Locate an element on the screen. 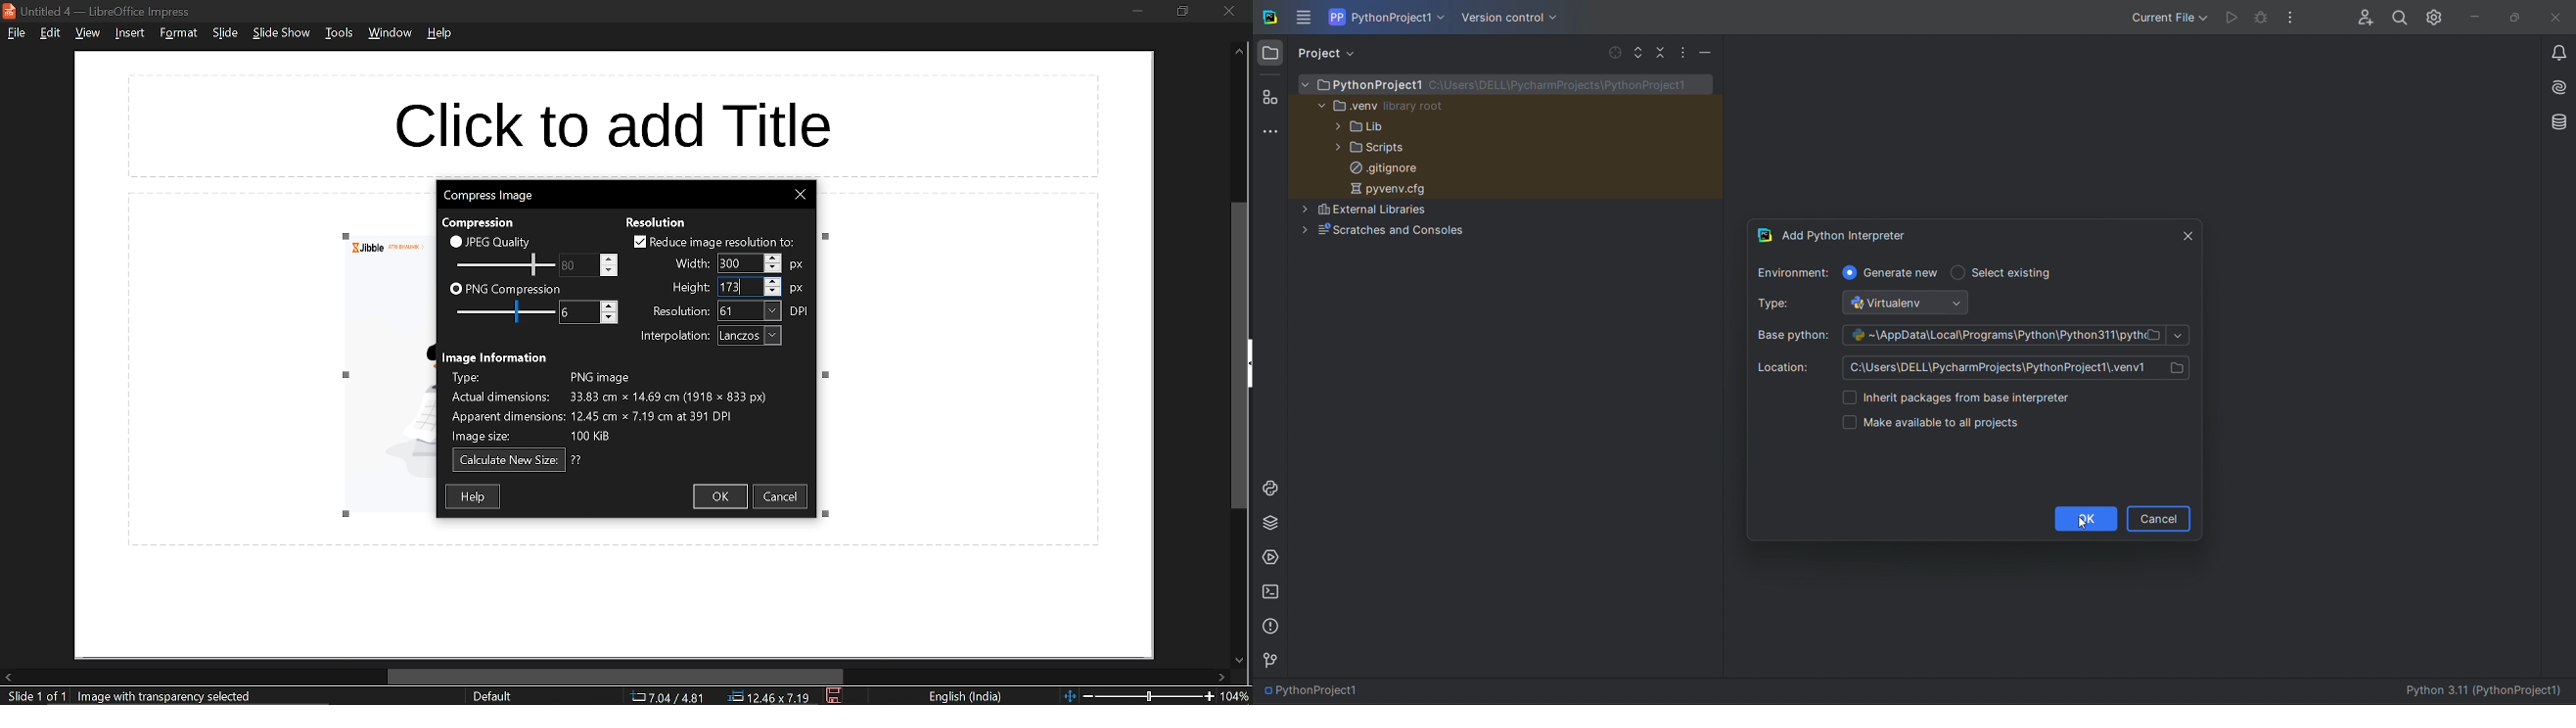 Image resolution: width=2576 pixels, height=728 pixels. PNG compression is located at coordinates (515, 288).